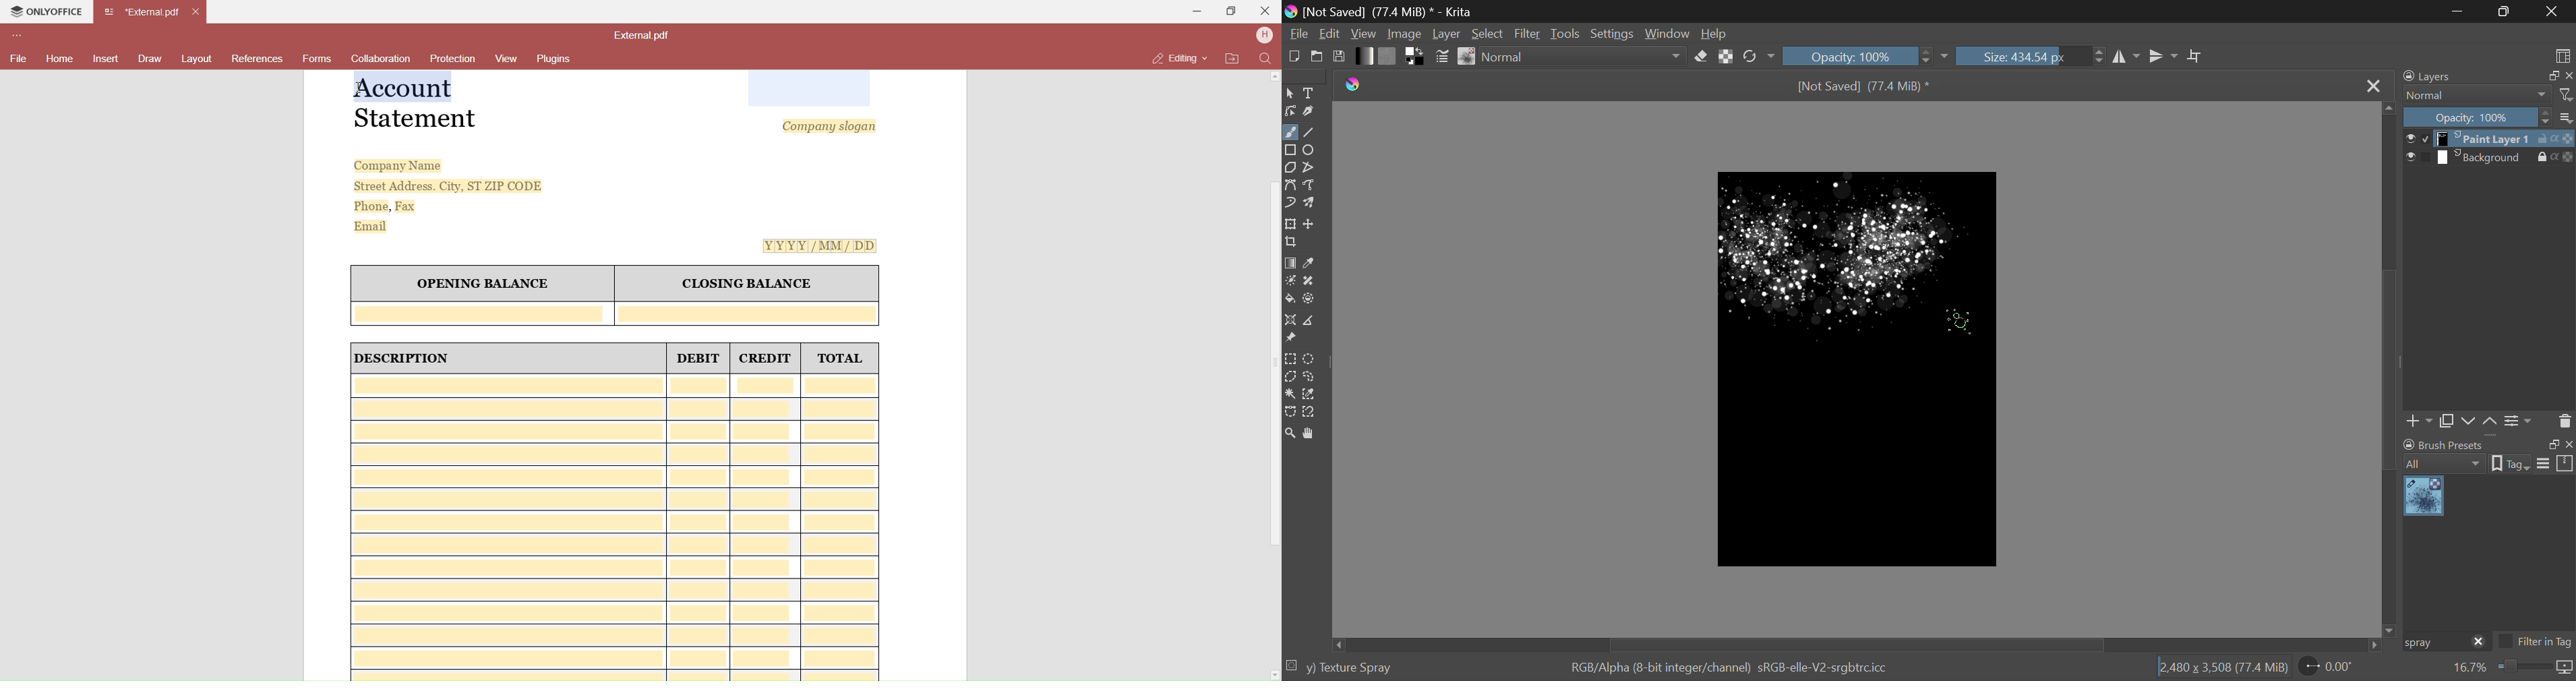 This screenshot has width=2576, height=700. I want to click on File, so click(19, 59).